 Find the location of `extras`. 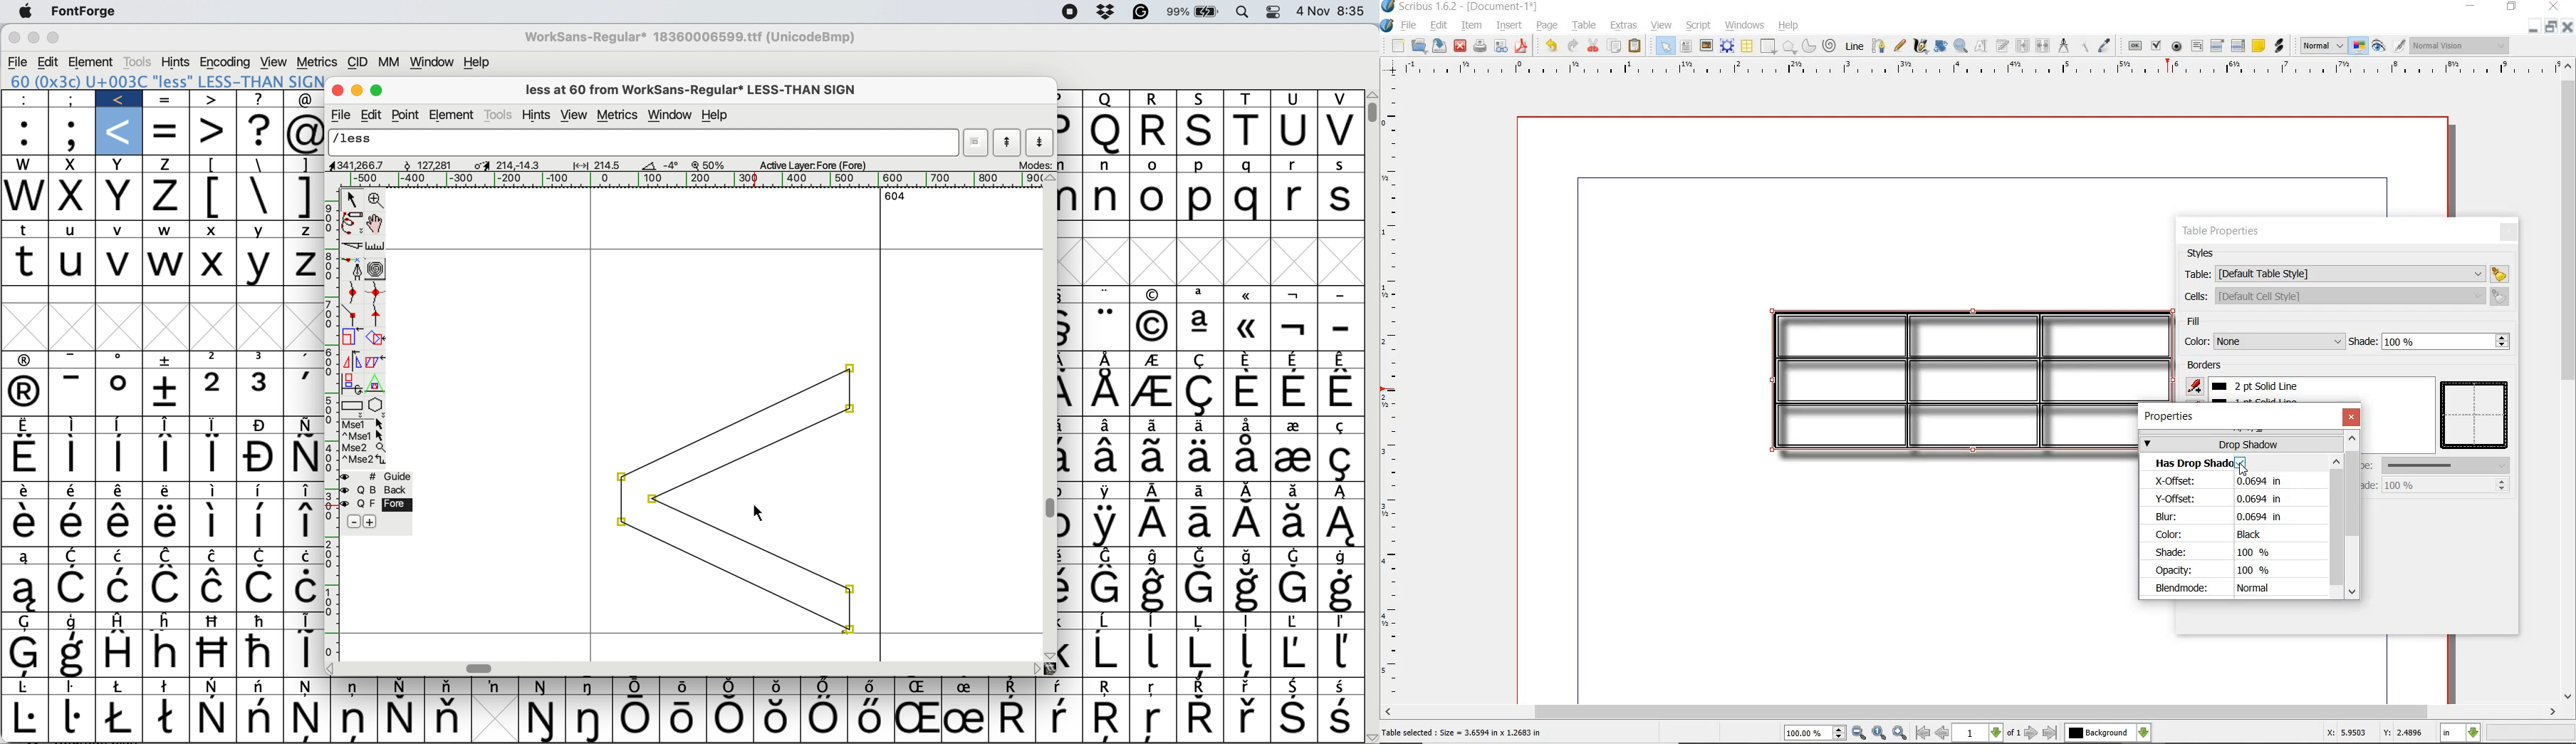

extras is located at coordinates (1625, 26).